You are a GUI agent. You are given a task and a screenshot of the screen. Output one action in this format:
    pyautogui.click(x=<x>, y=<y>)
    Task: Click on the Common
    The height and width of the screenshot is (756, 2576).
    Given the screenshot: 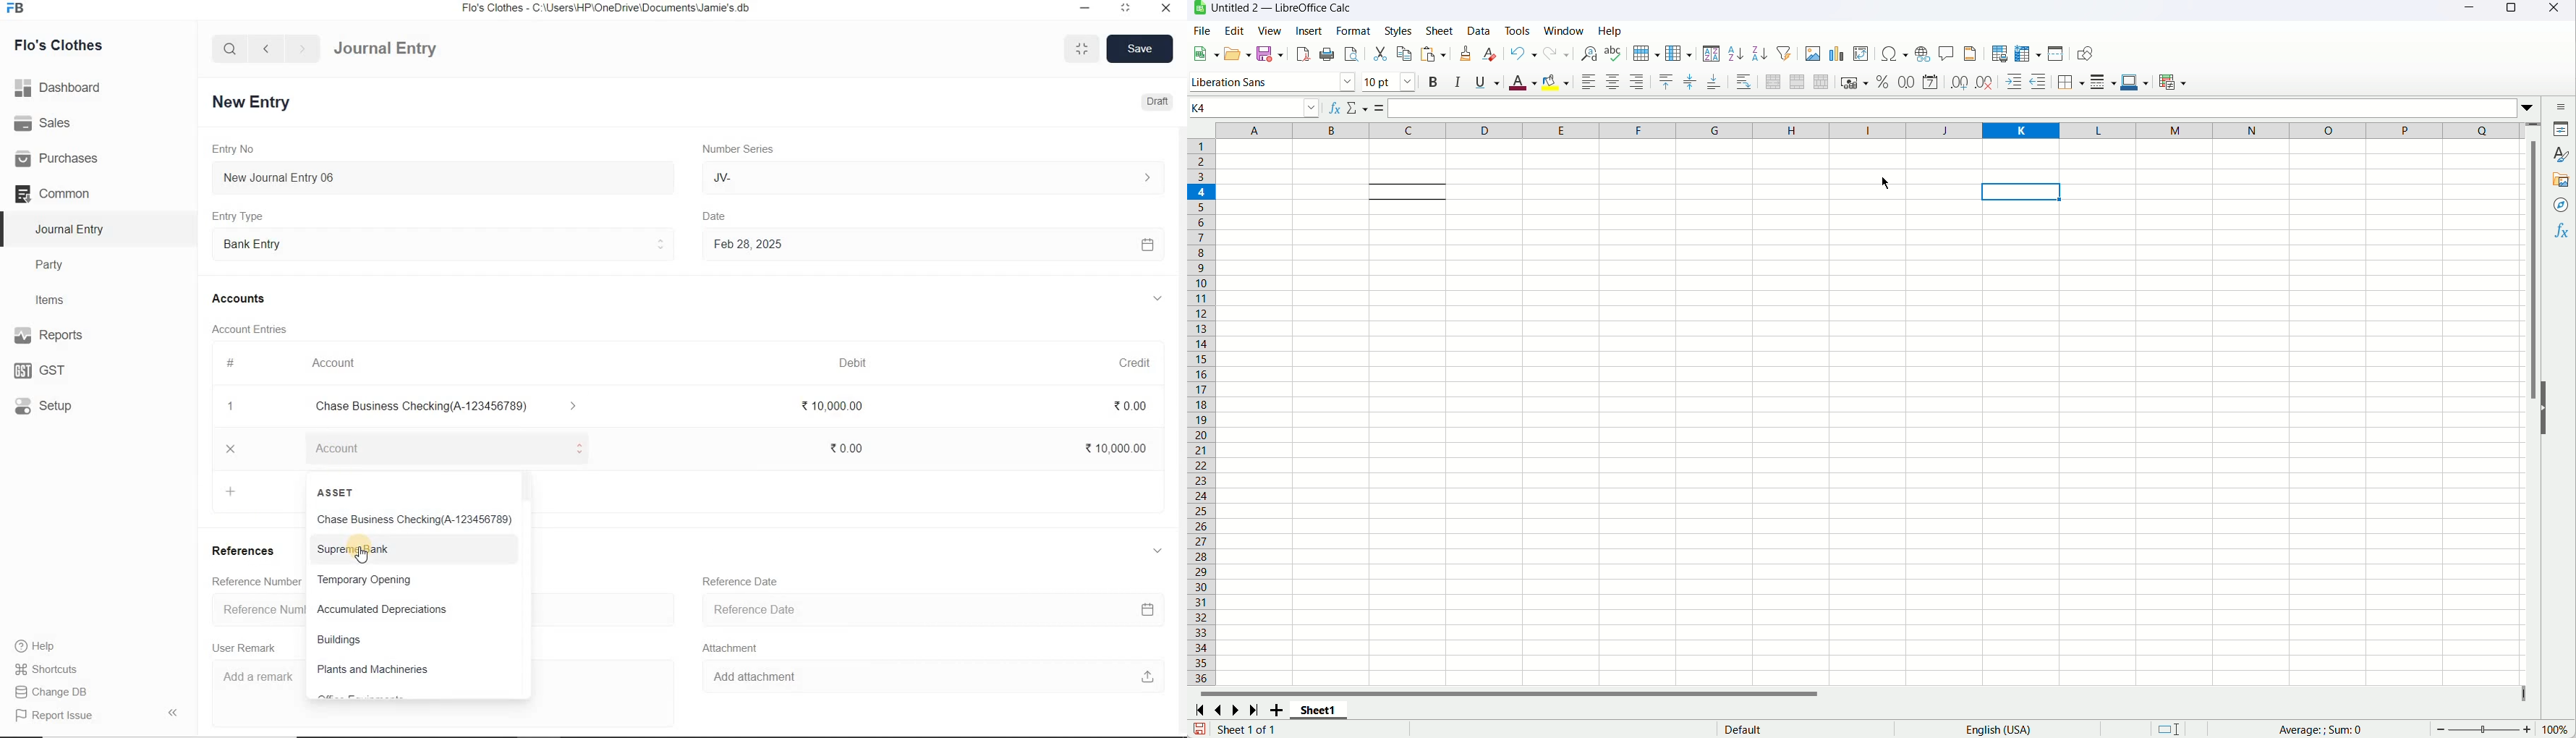 What is the action you would take?
    pyautogui.click(x=69, y=193)
    